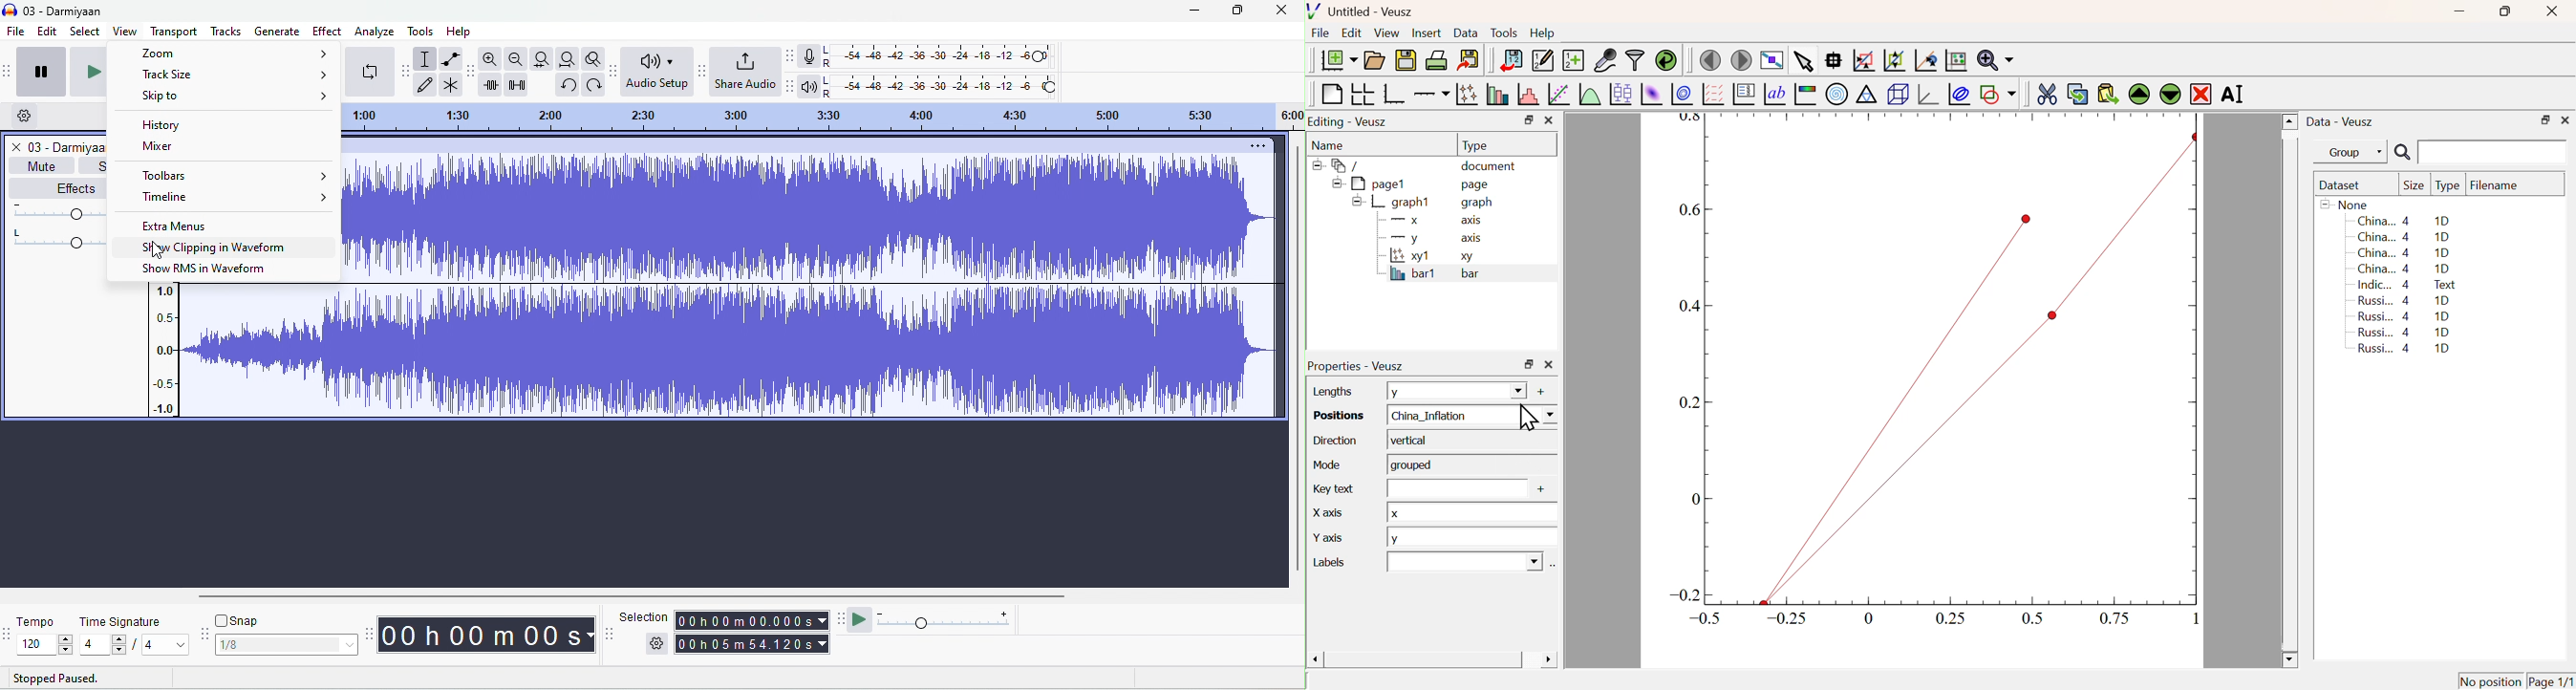 This screenshot has height=700, width=2576. What do you see at coordinates (592, 86) in the screenshot?
I see `undo` at bounding box center [592, 86].